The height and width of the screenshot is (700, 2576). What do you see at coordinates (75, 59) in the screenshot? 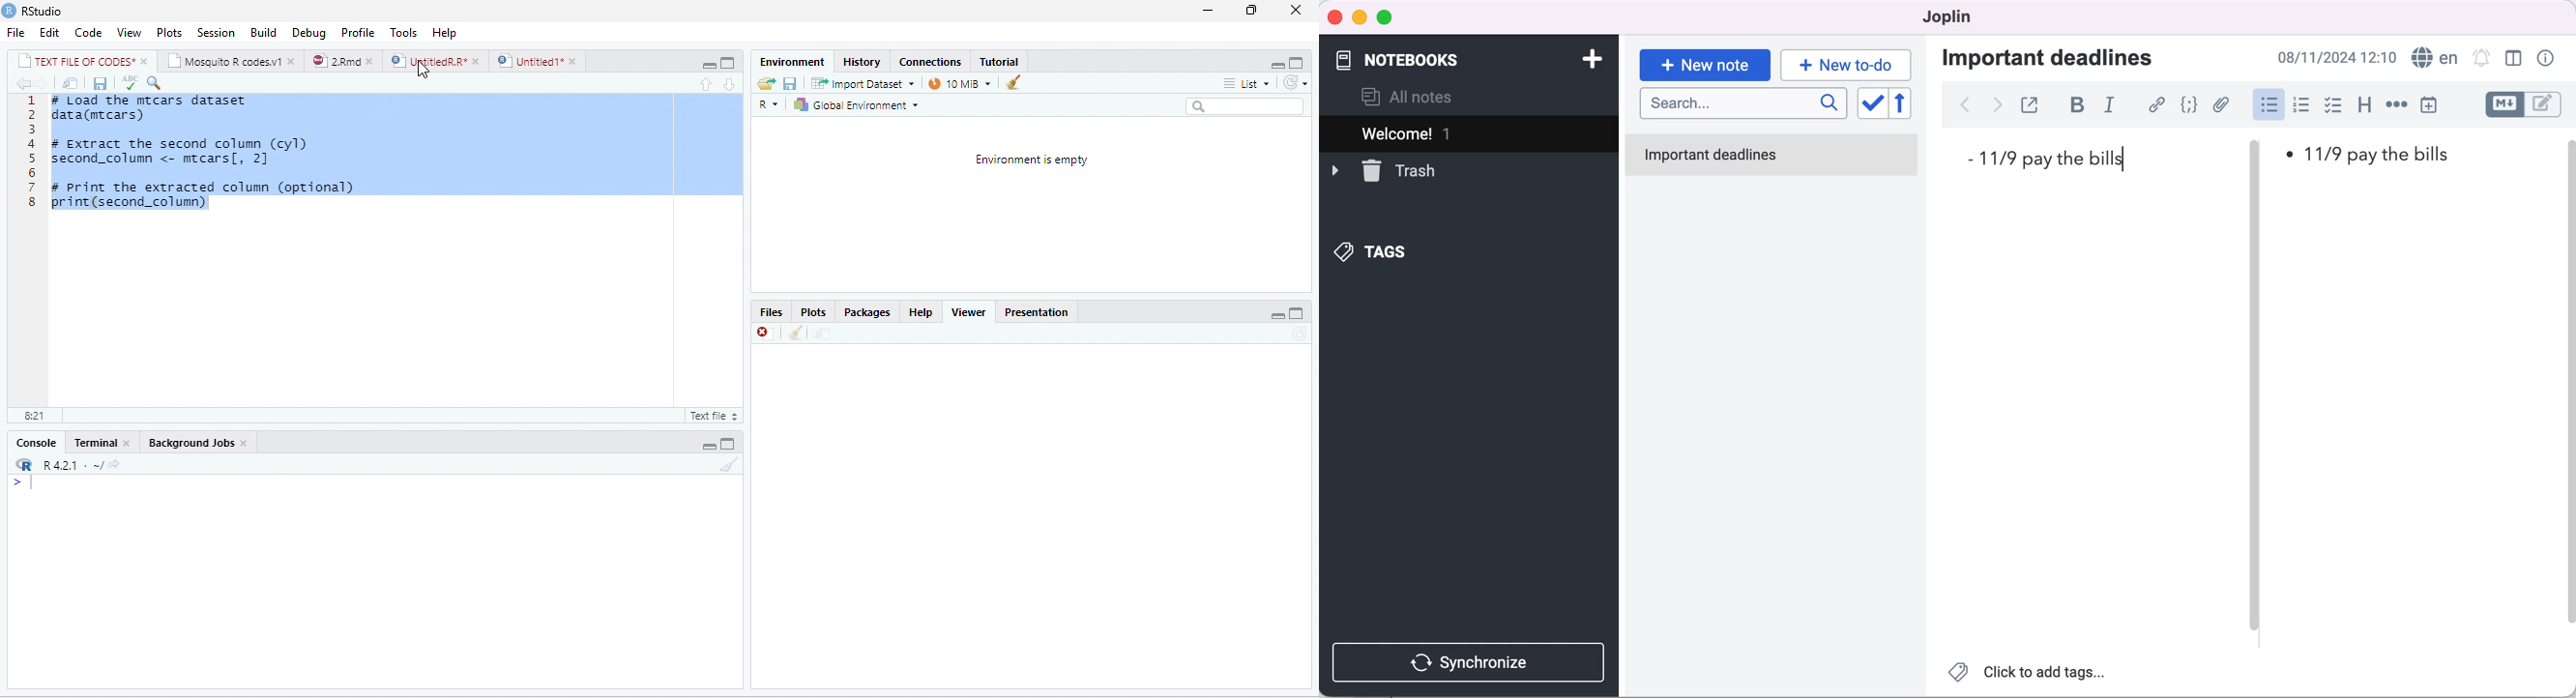
I see `| TEXT FILE RF CODES*` at bounding box center [75, 59].